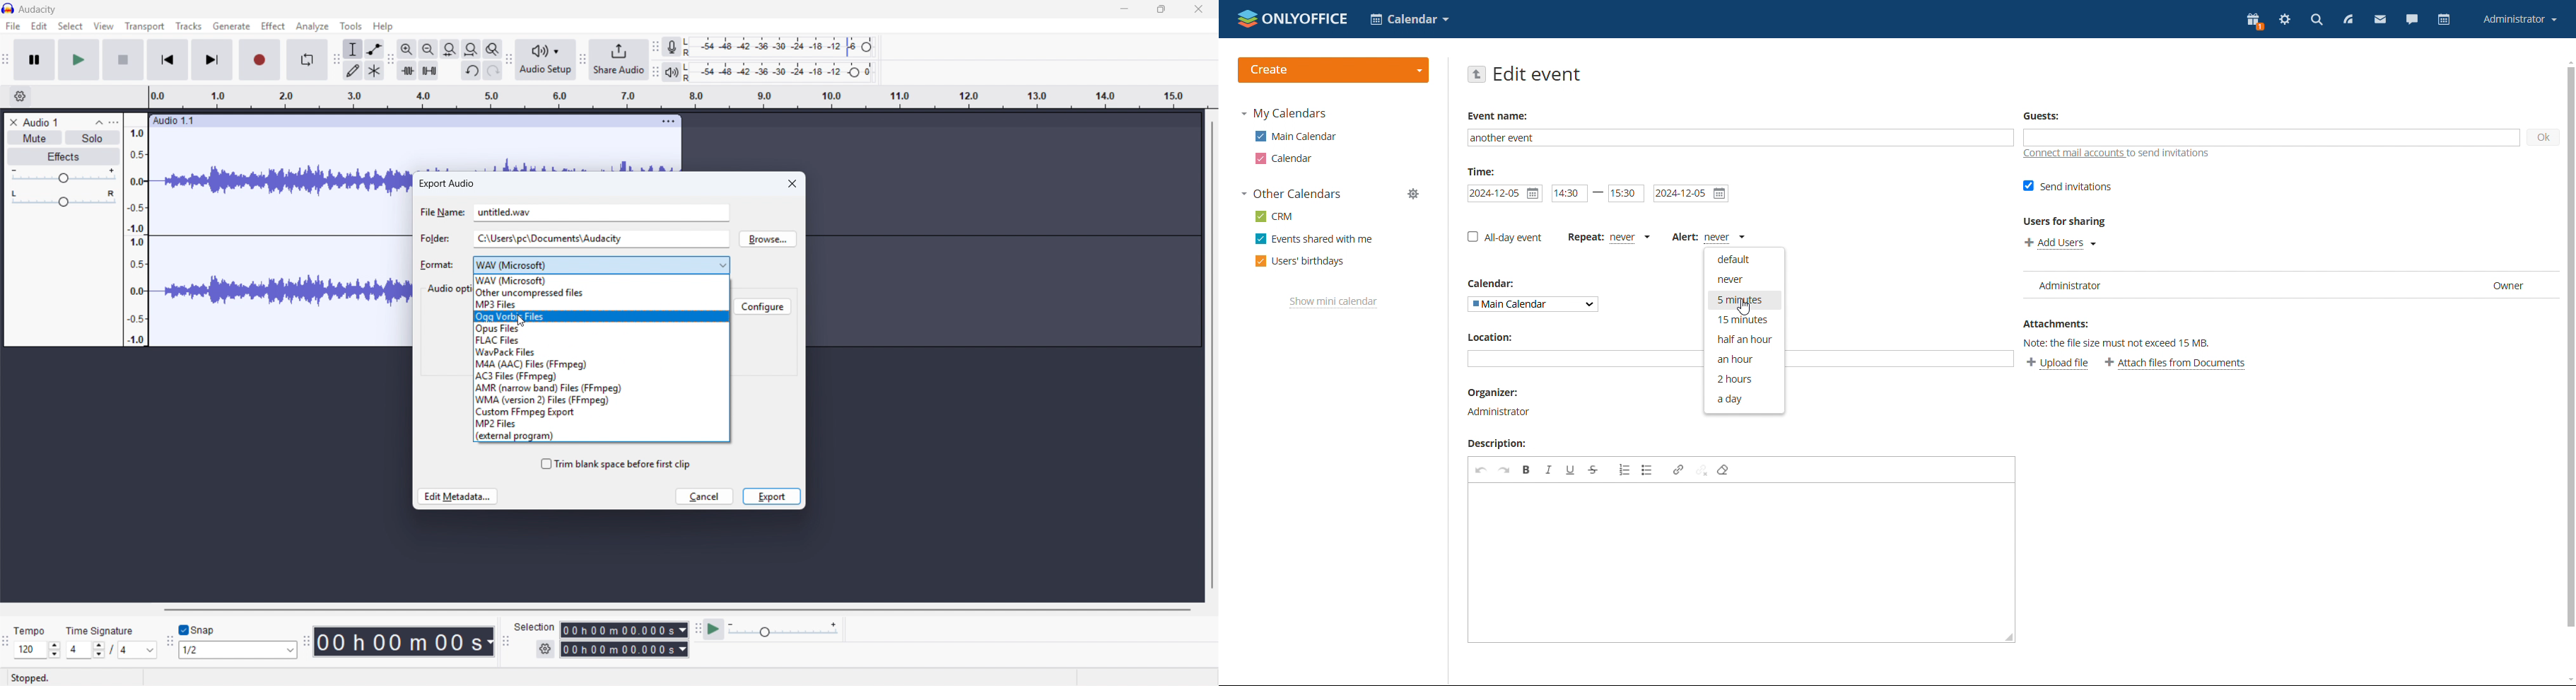  What do you see at coordinates (1504, 194) in the screenshot?
I see `start date` at bounding box center [1504, 194].